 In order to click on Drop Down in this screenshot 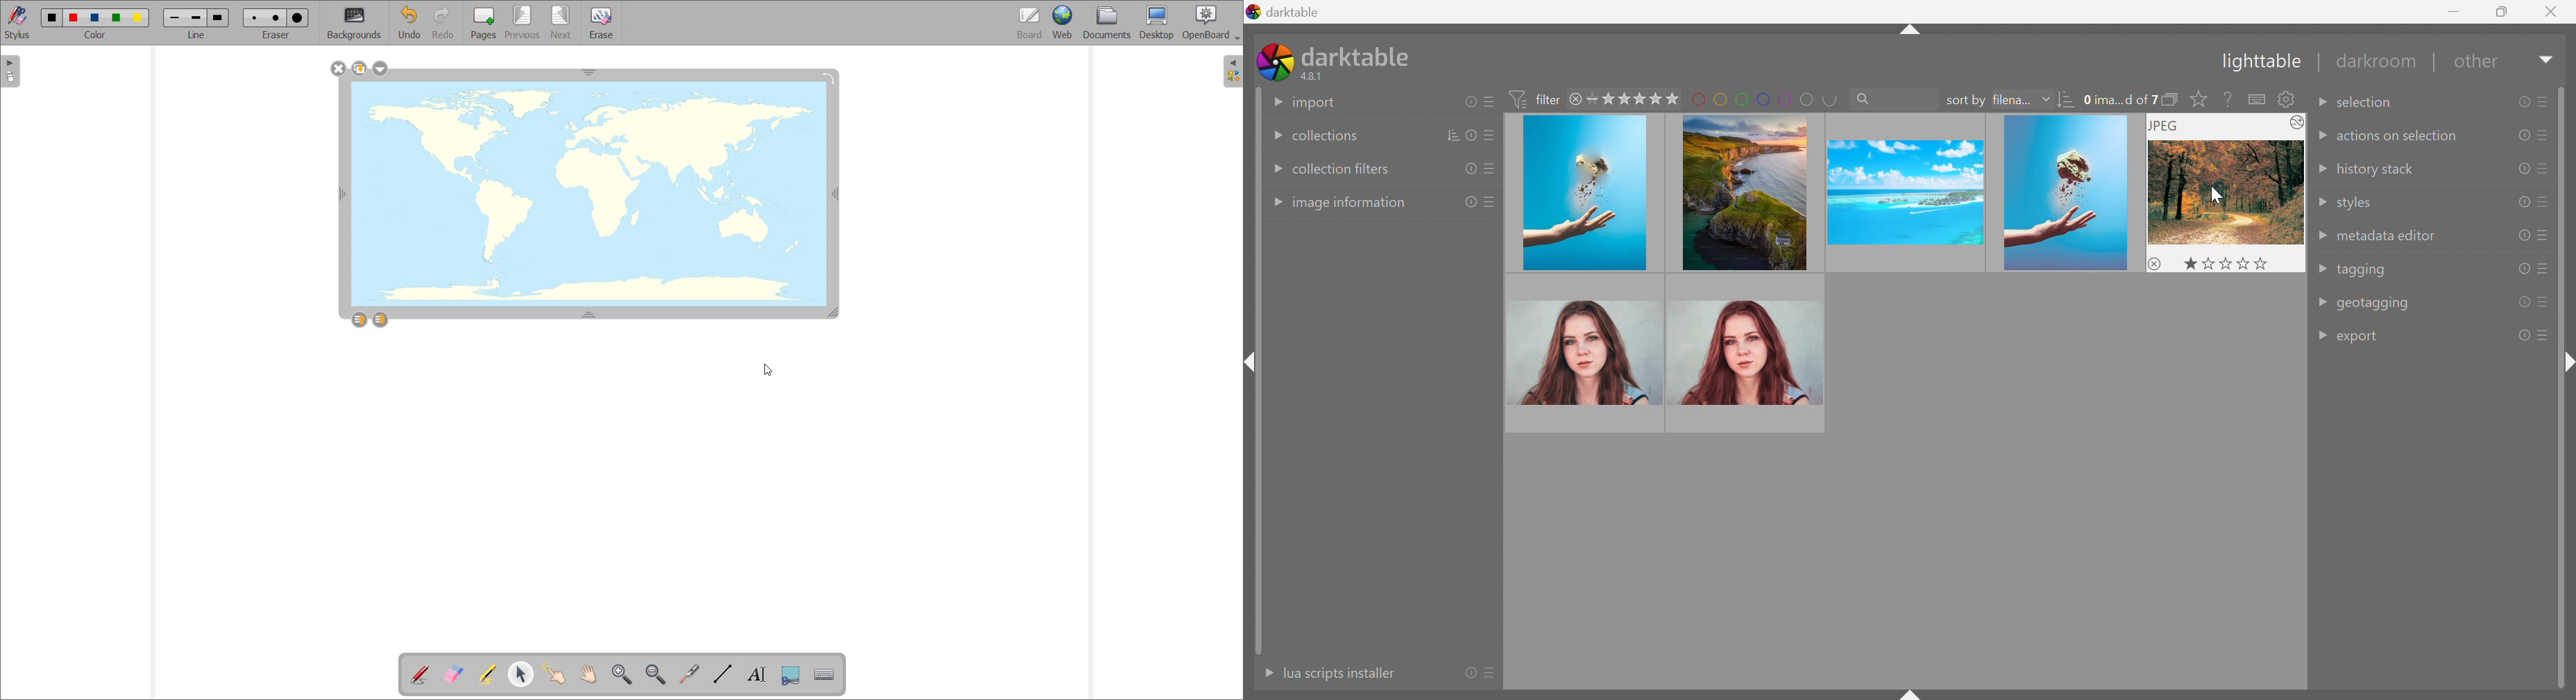, I will do `click(2320, 335)`.